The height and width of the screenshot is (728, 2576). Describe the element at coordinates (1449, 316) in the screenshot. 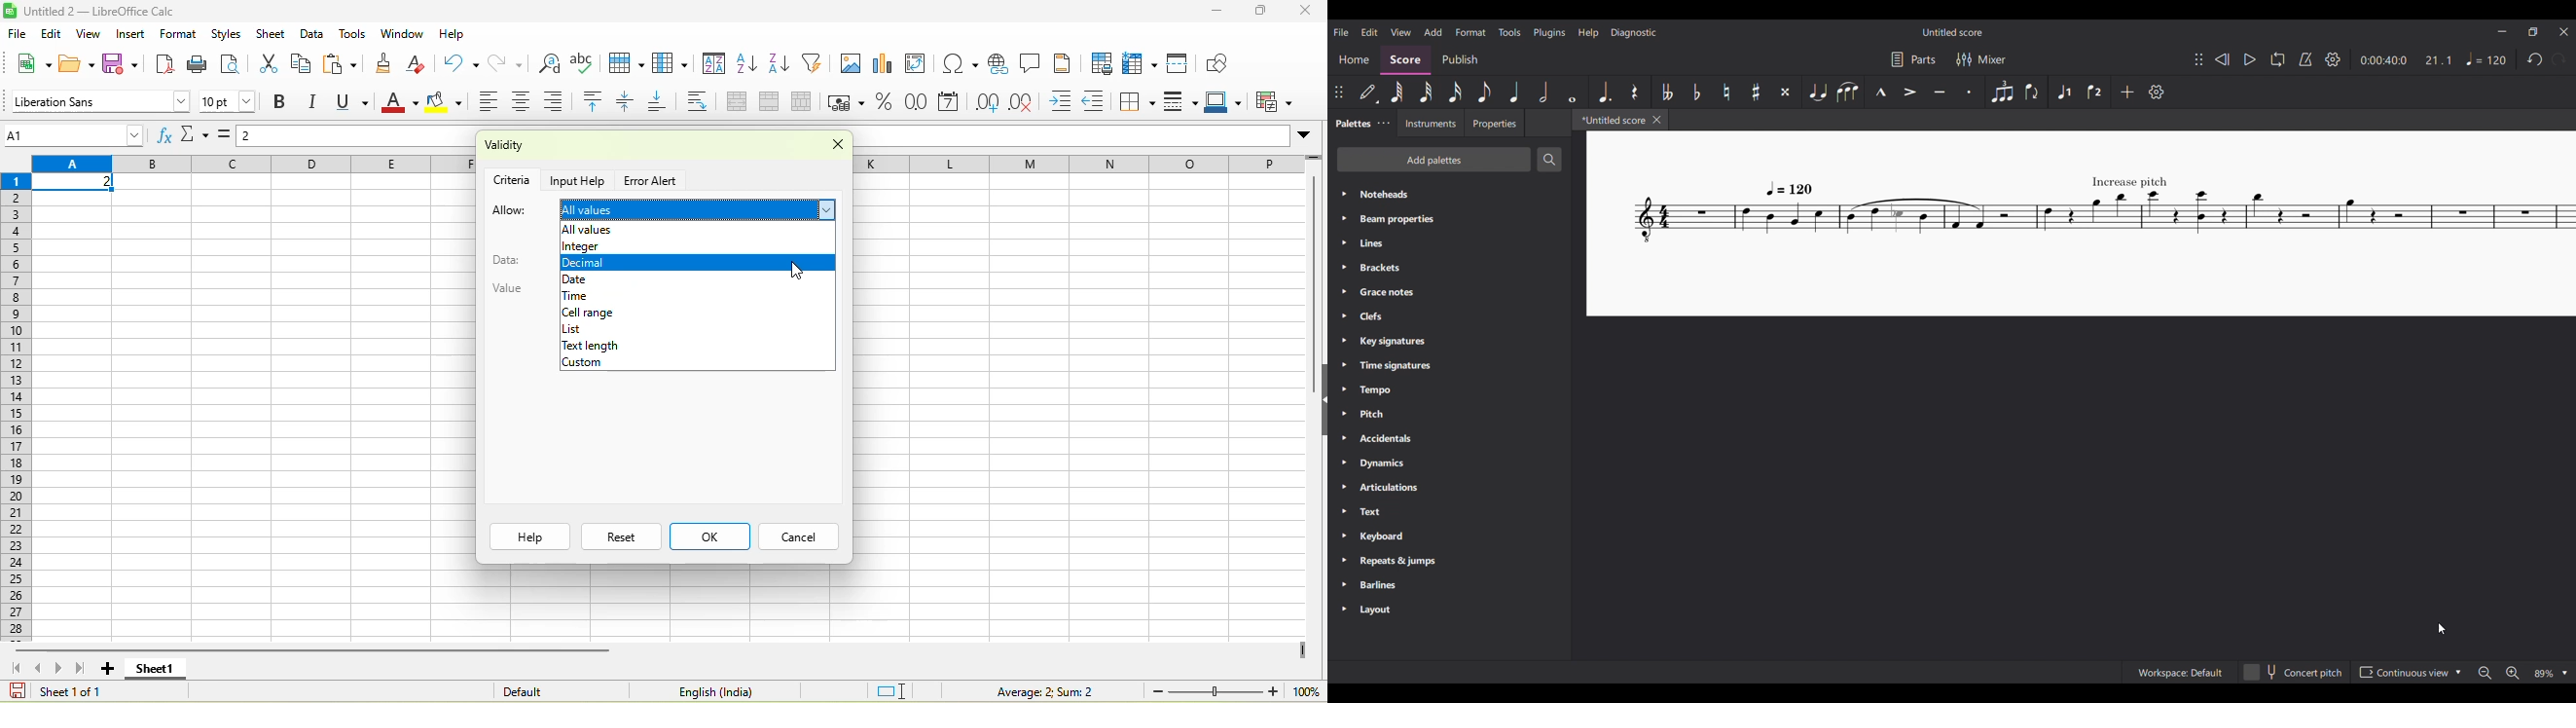

I see `Clefs` at that location.